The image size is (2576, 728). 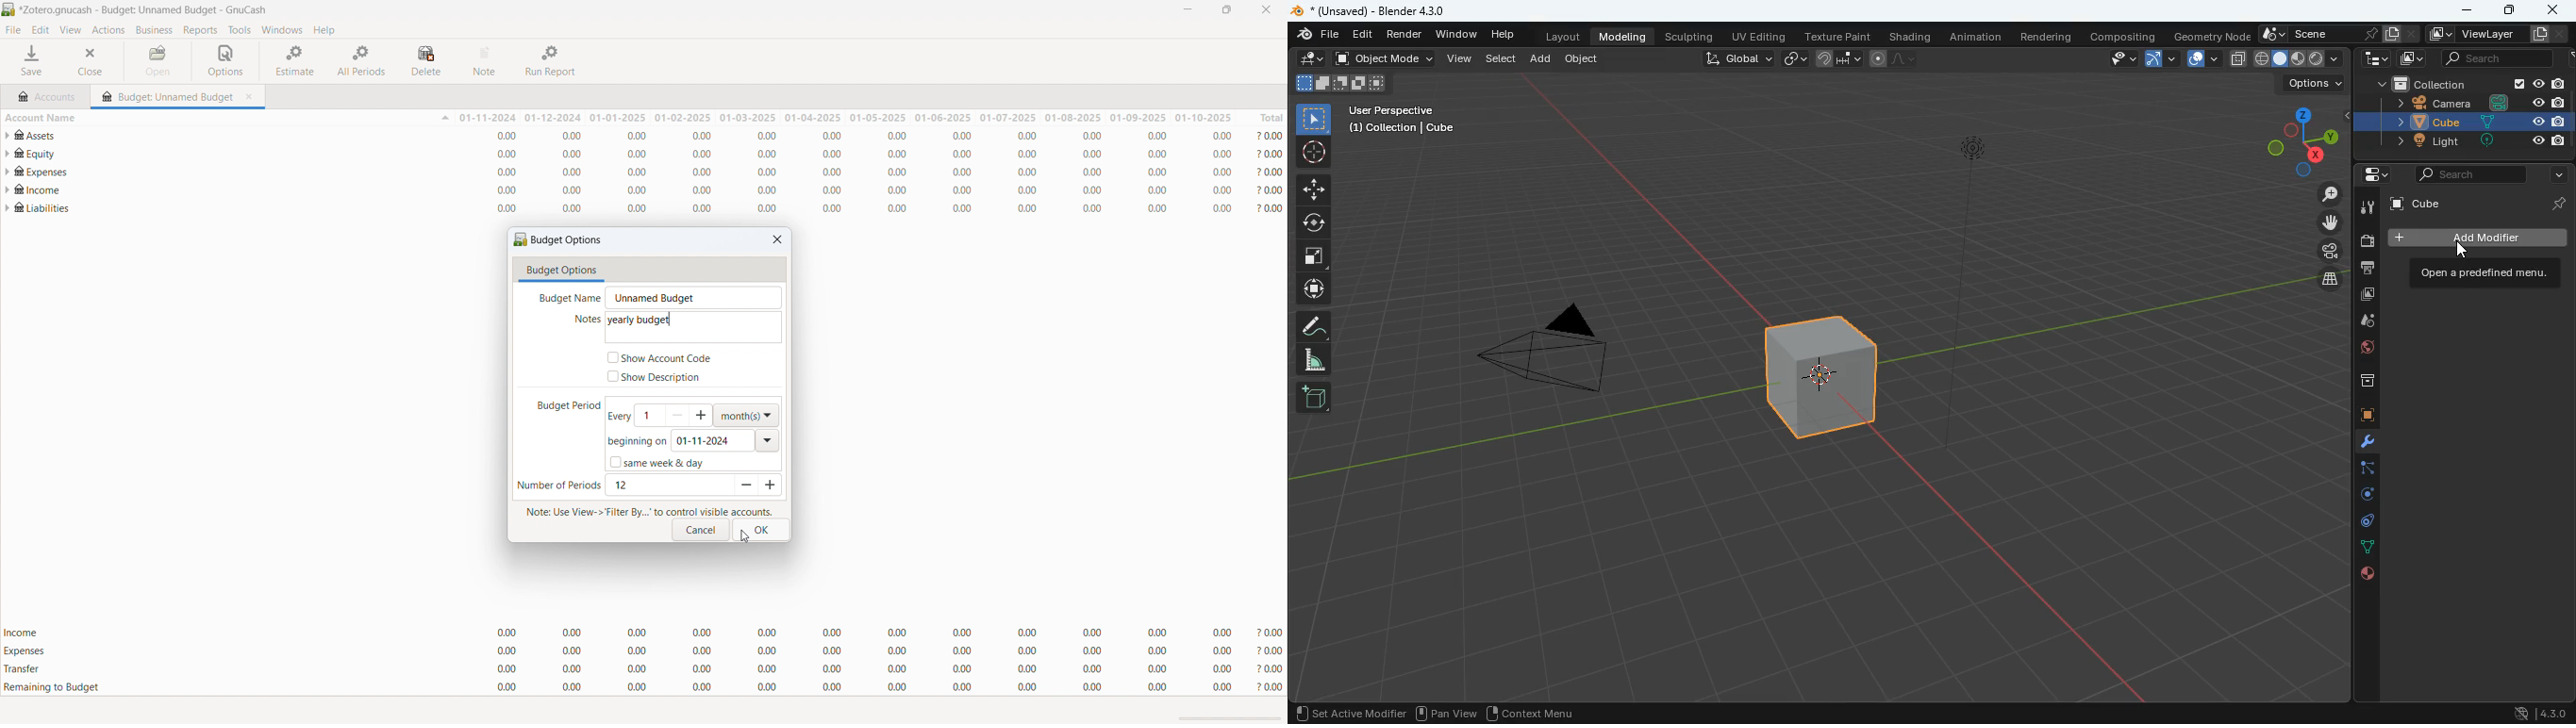 I want to click on archive, so click(x=2358, y=385).